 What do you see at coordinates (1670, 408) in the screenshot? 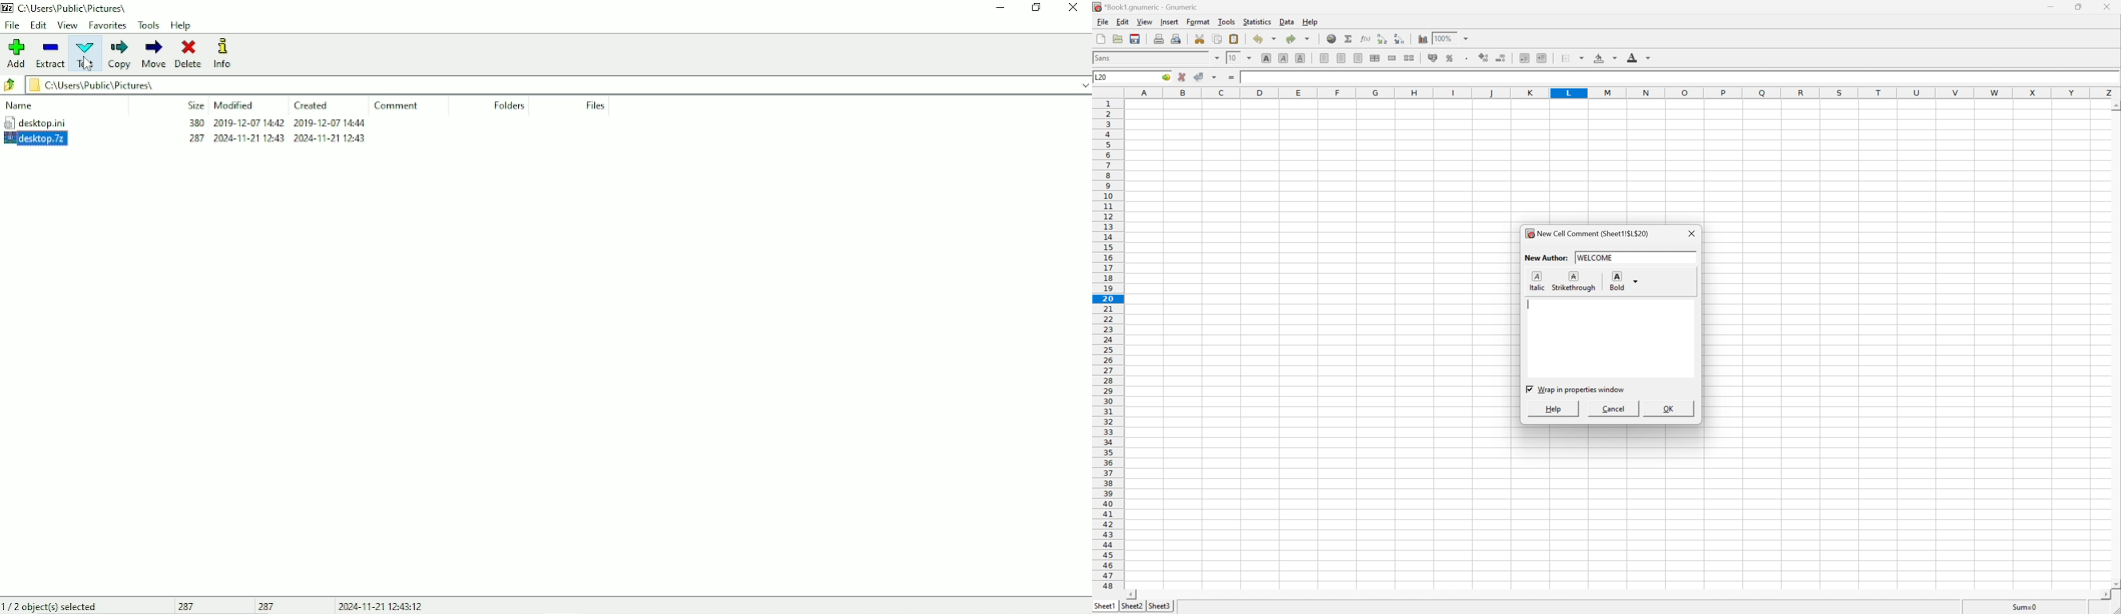
I see `OK` at bounding box center [1670, 408].